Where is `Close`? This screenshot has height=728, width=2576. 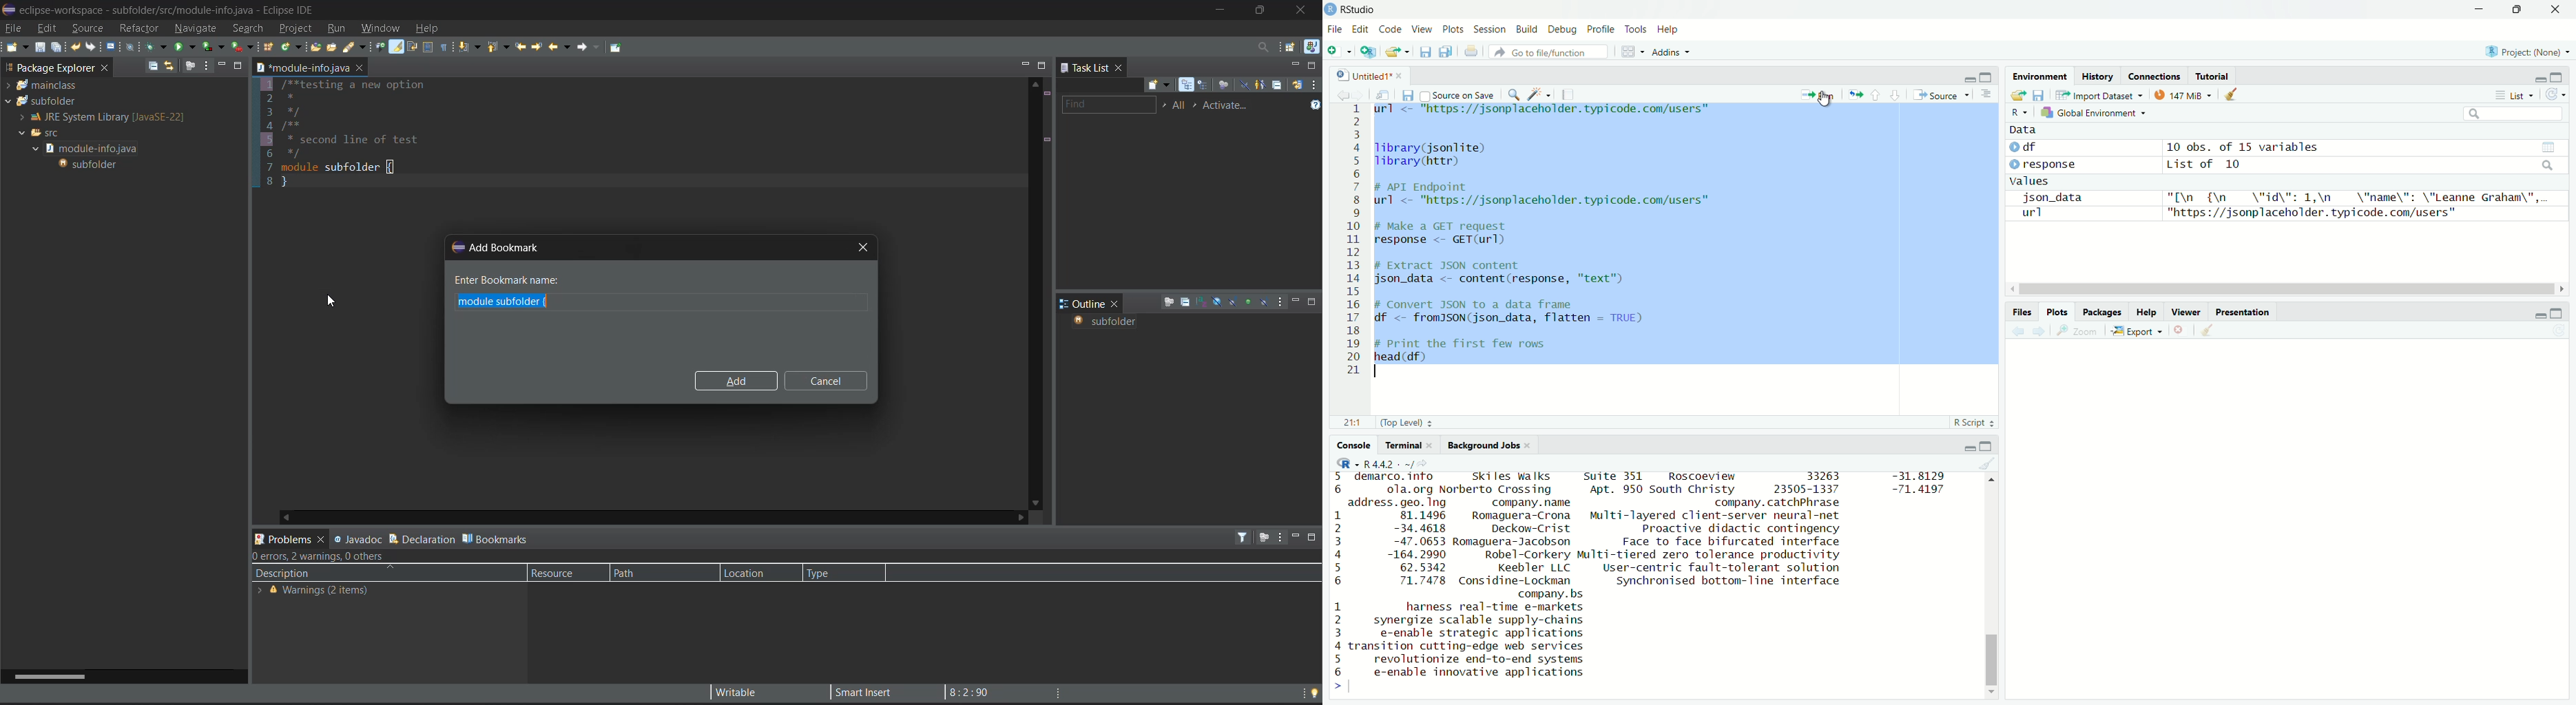
Close is located at coordinates (2557, 10).